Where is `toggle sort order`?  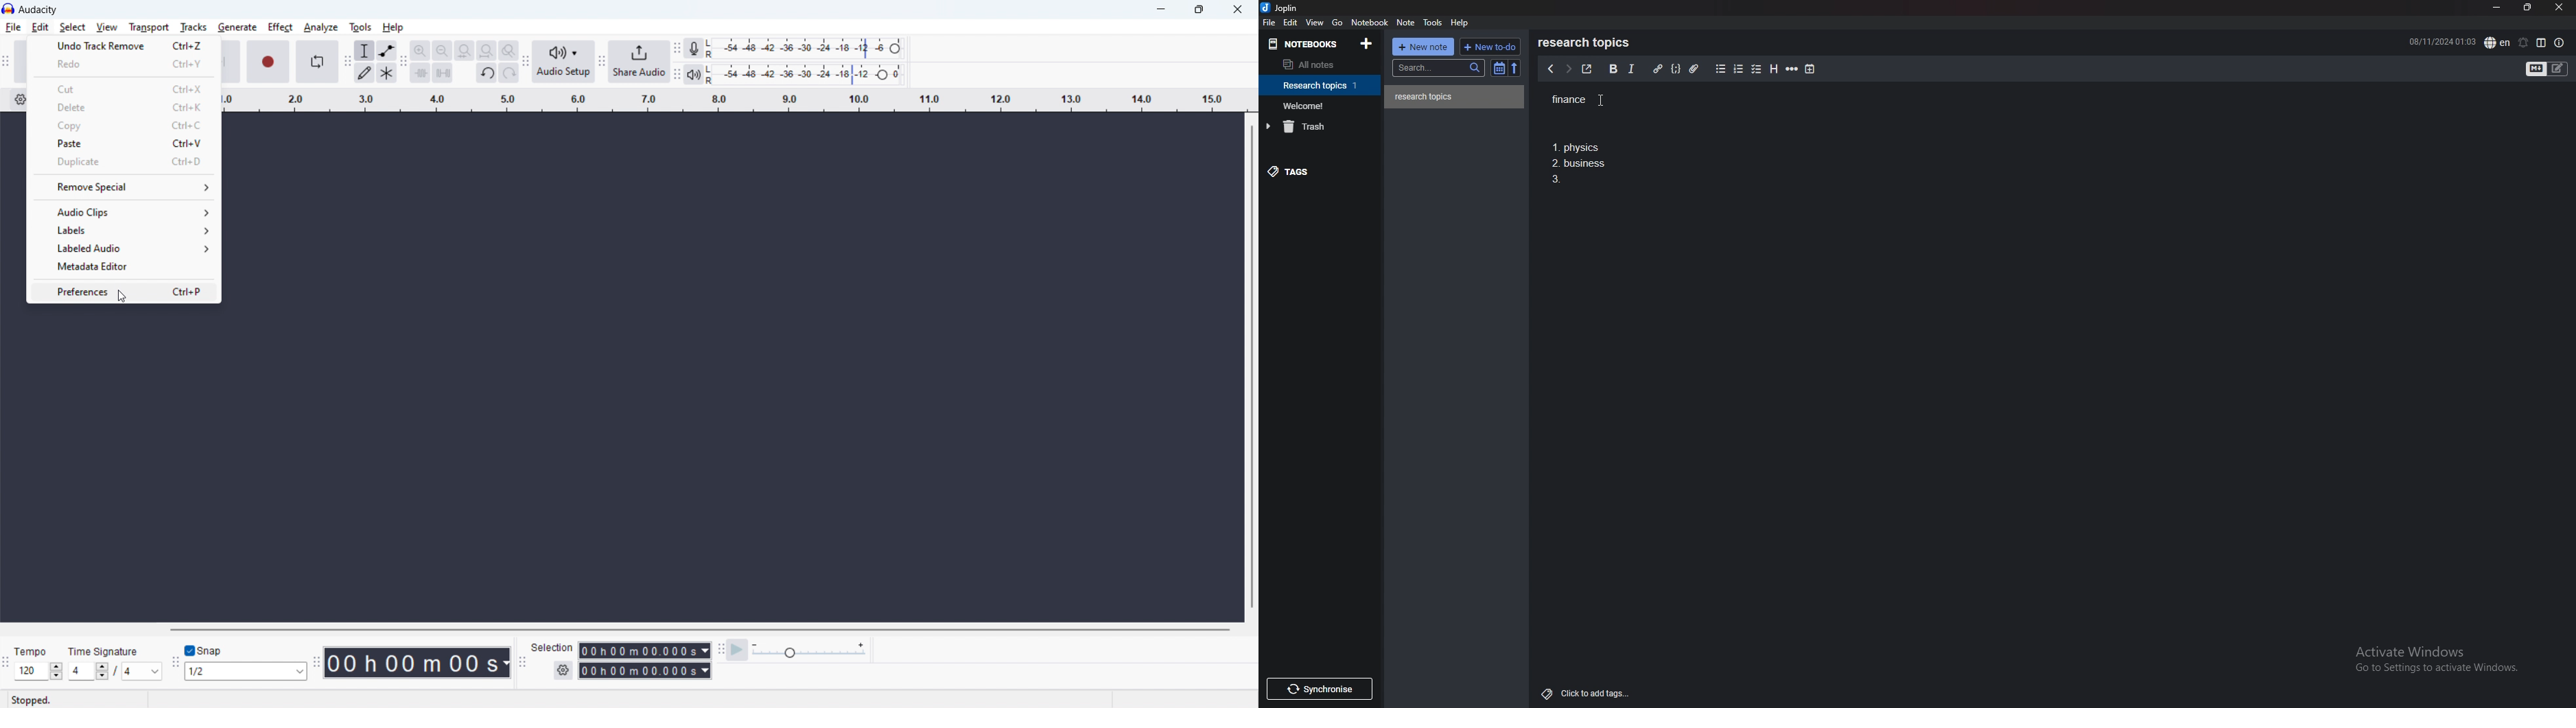 toggle sort order is located at coordinates (1499, 69).